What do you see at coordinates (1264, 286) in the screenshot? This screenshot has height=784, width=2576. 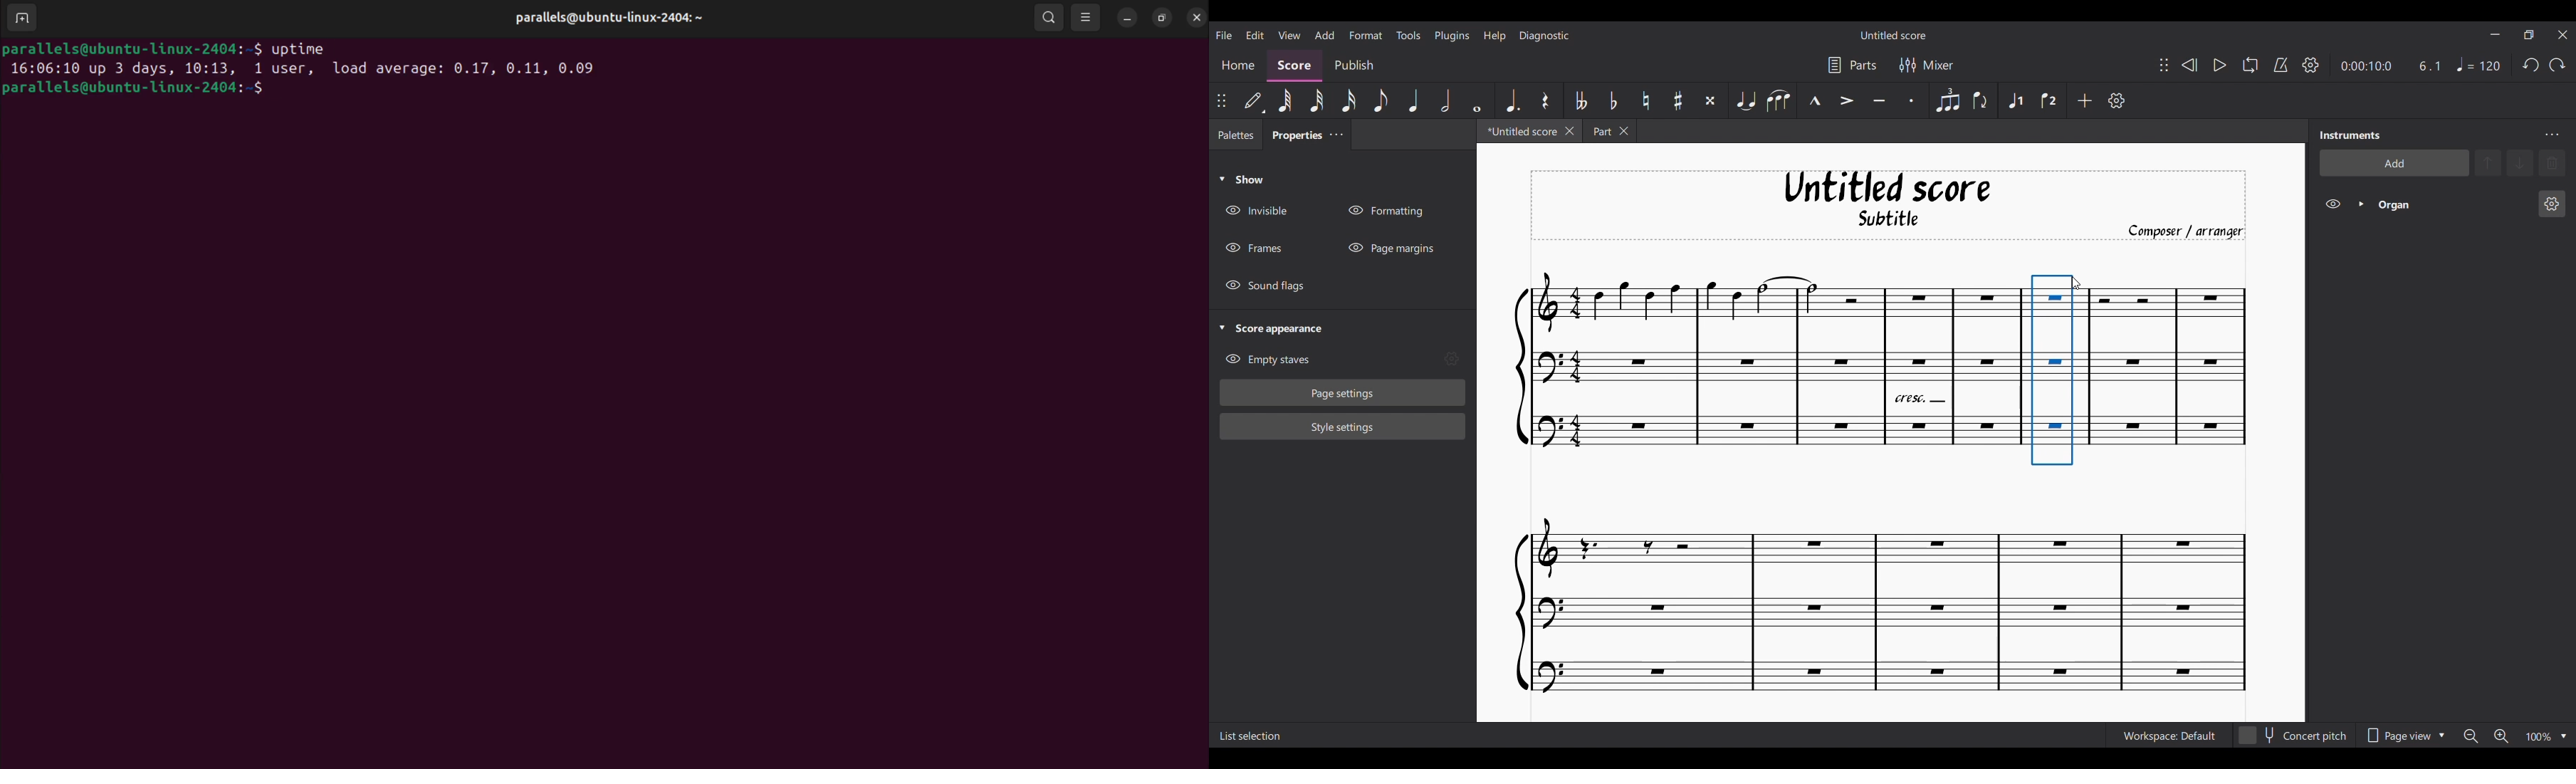 I see `Hide Sound flags` at bounding box center [1264, 286].